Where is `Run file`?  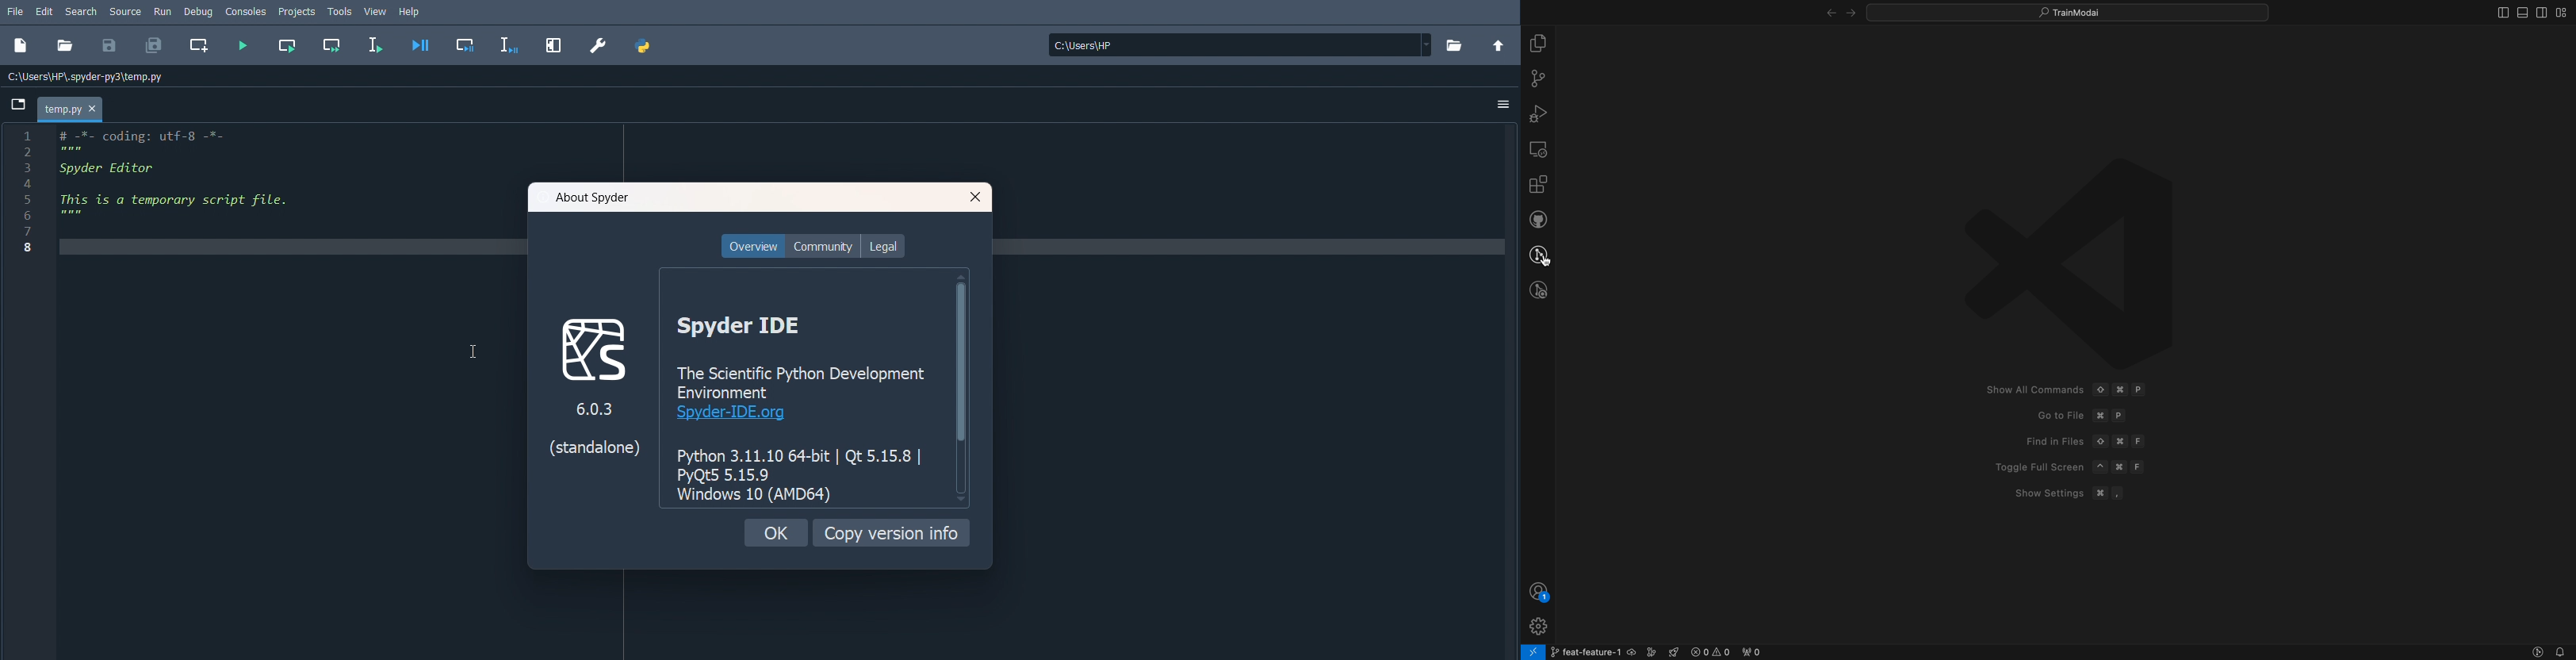
Run file is located at coordinates (243, 44).